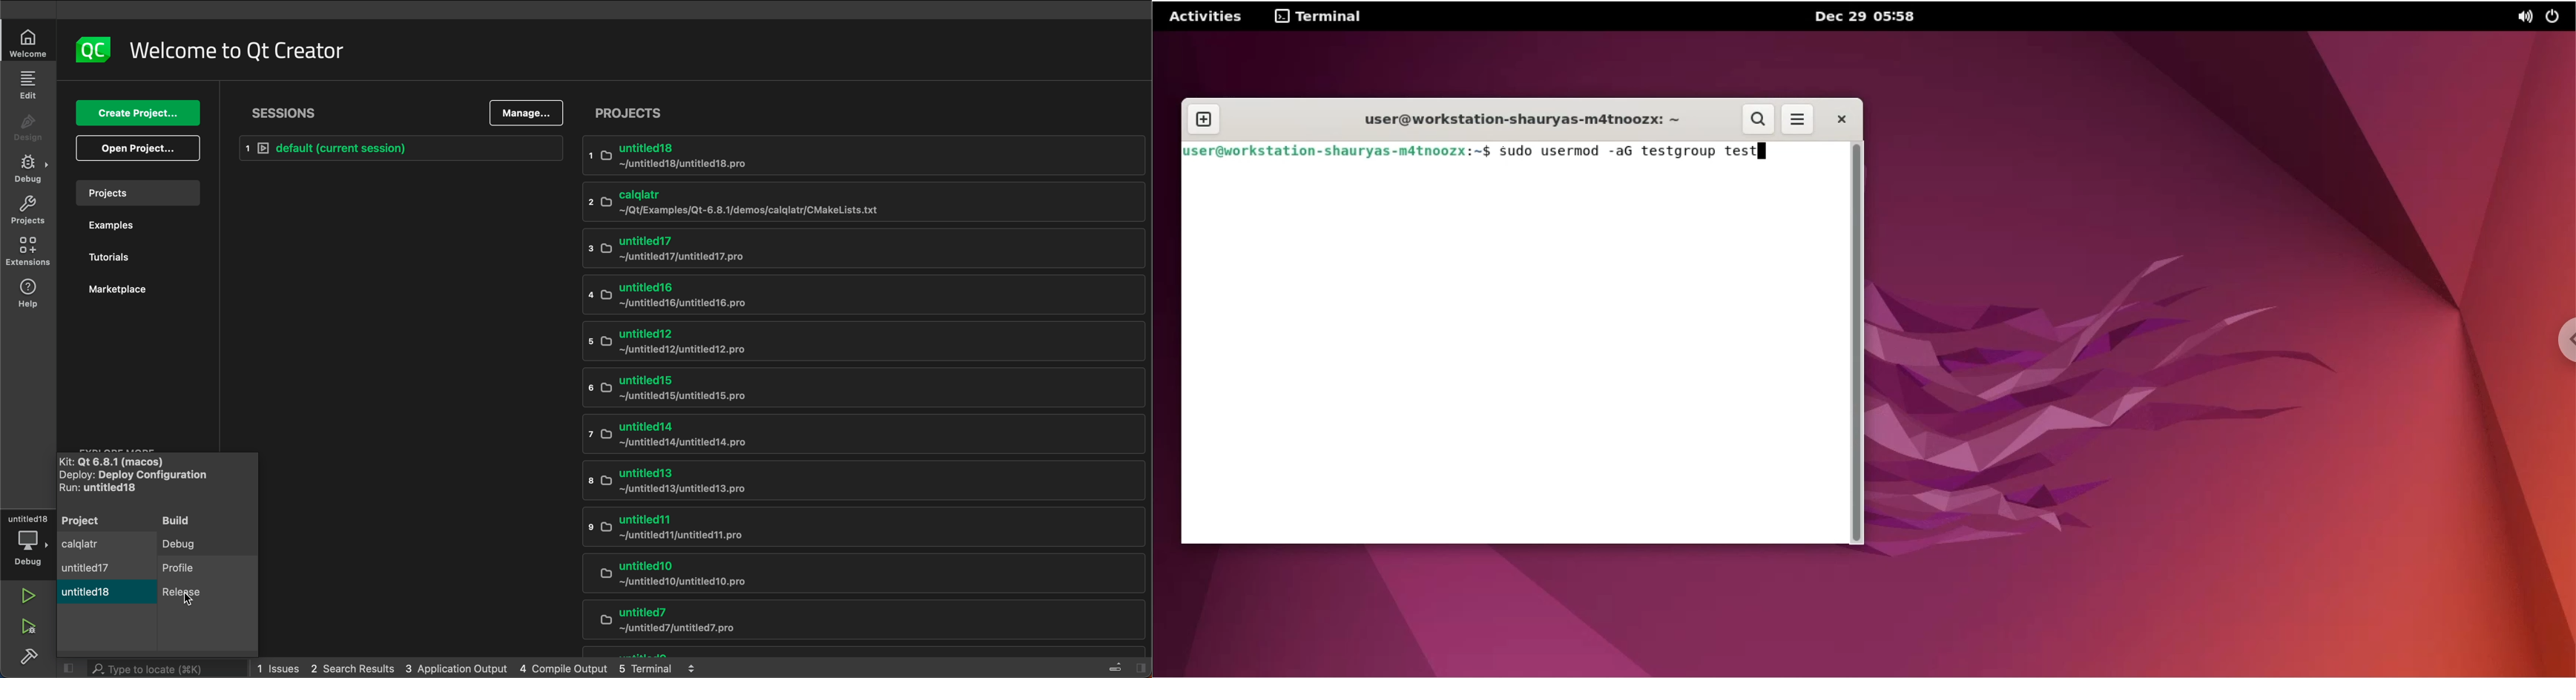  What do you see at coordinates (1337, 151) in the screenshot?
I see `user@workstation-shauryas-m4tnoozx:-$` at bounding box center [1337, 151].